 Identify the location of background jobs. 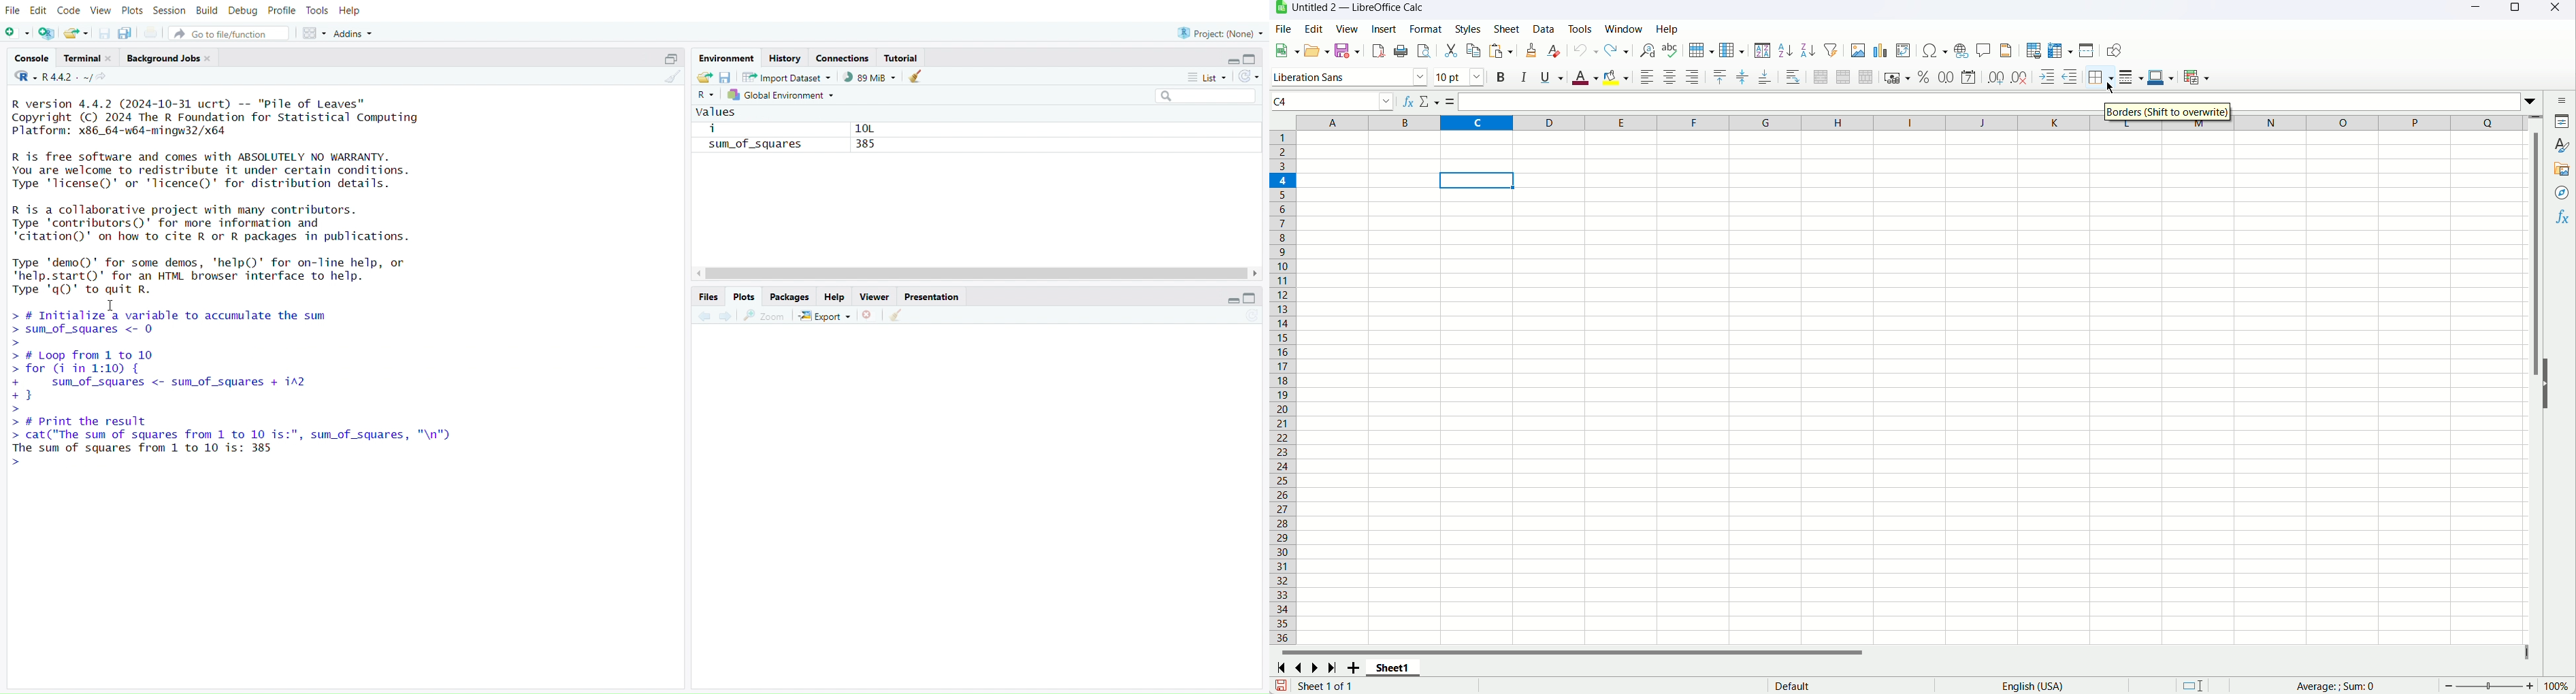
(172, 58).